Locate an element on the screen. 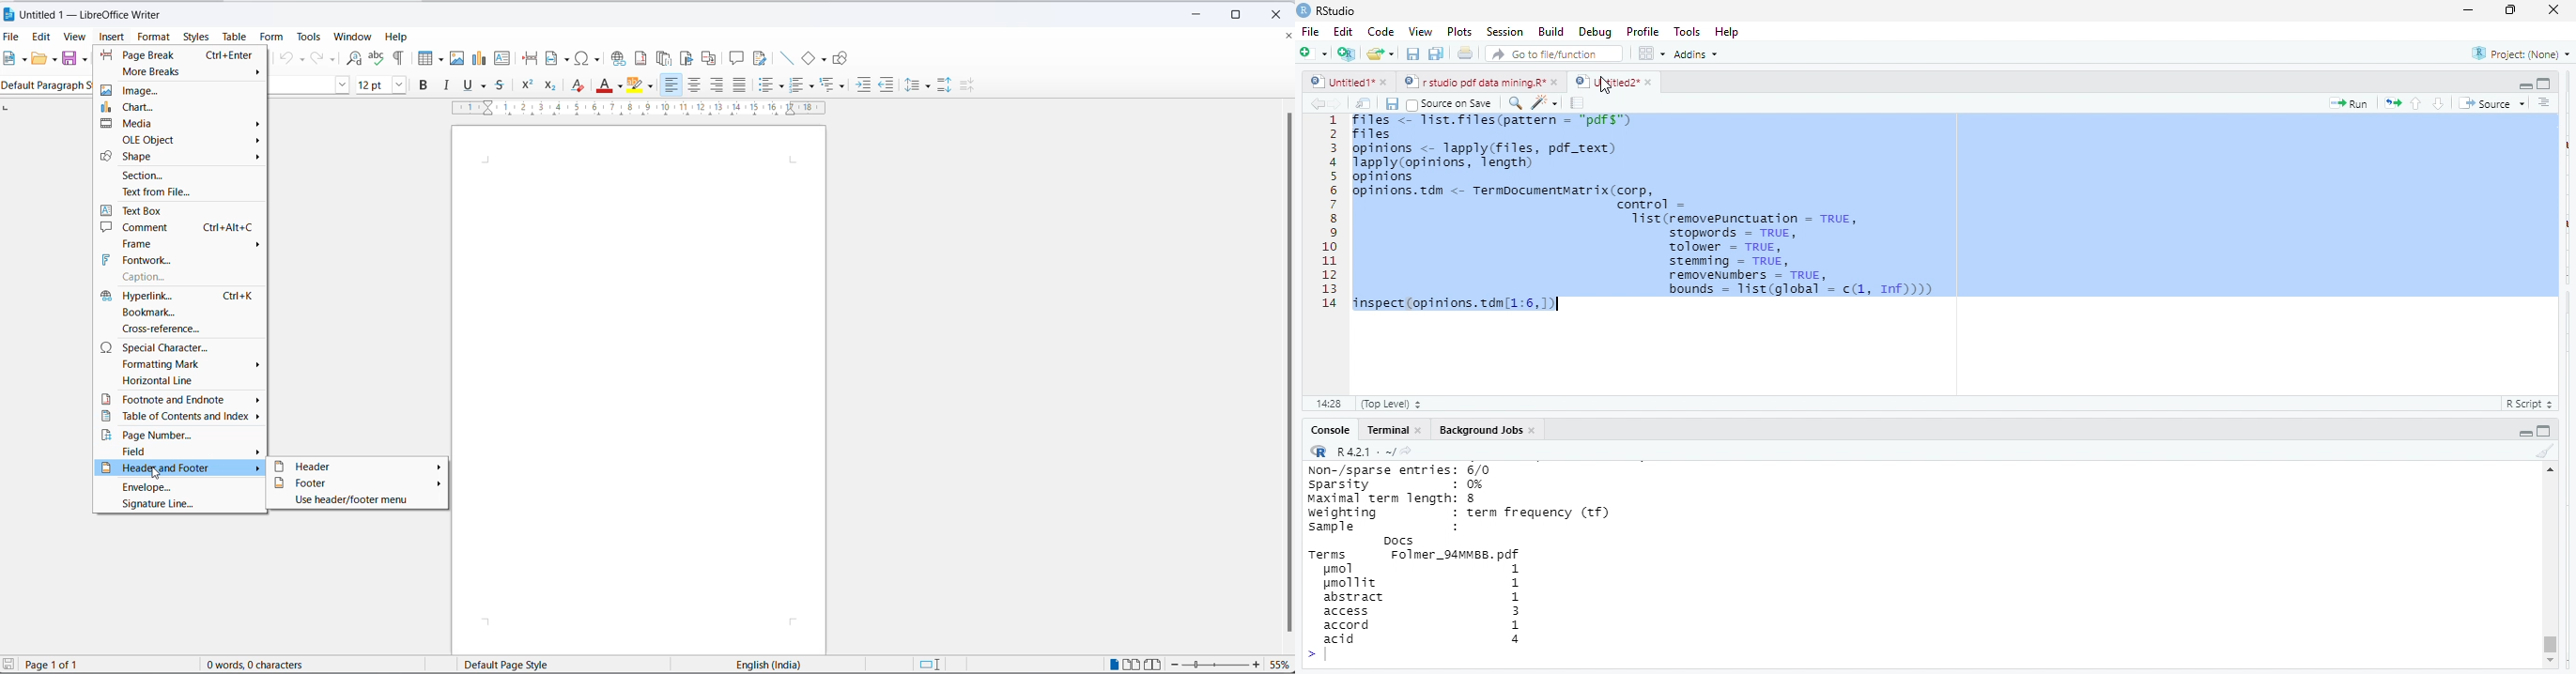 This screenshot has width=2576, height=700. insert bookmark is located at coordinates (687, 59).